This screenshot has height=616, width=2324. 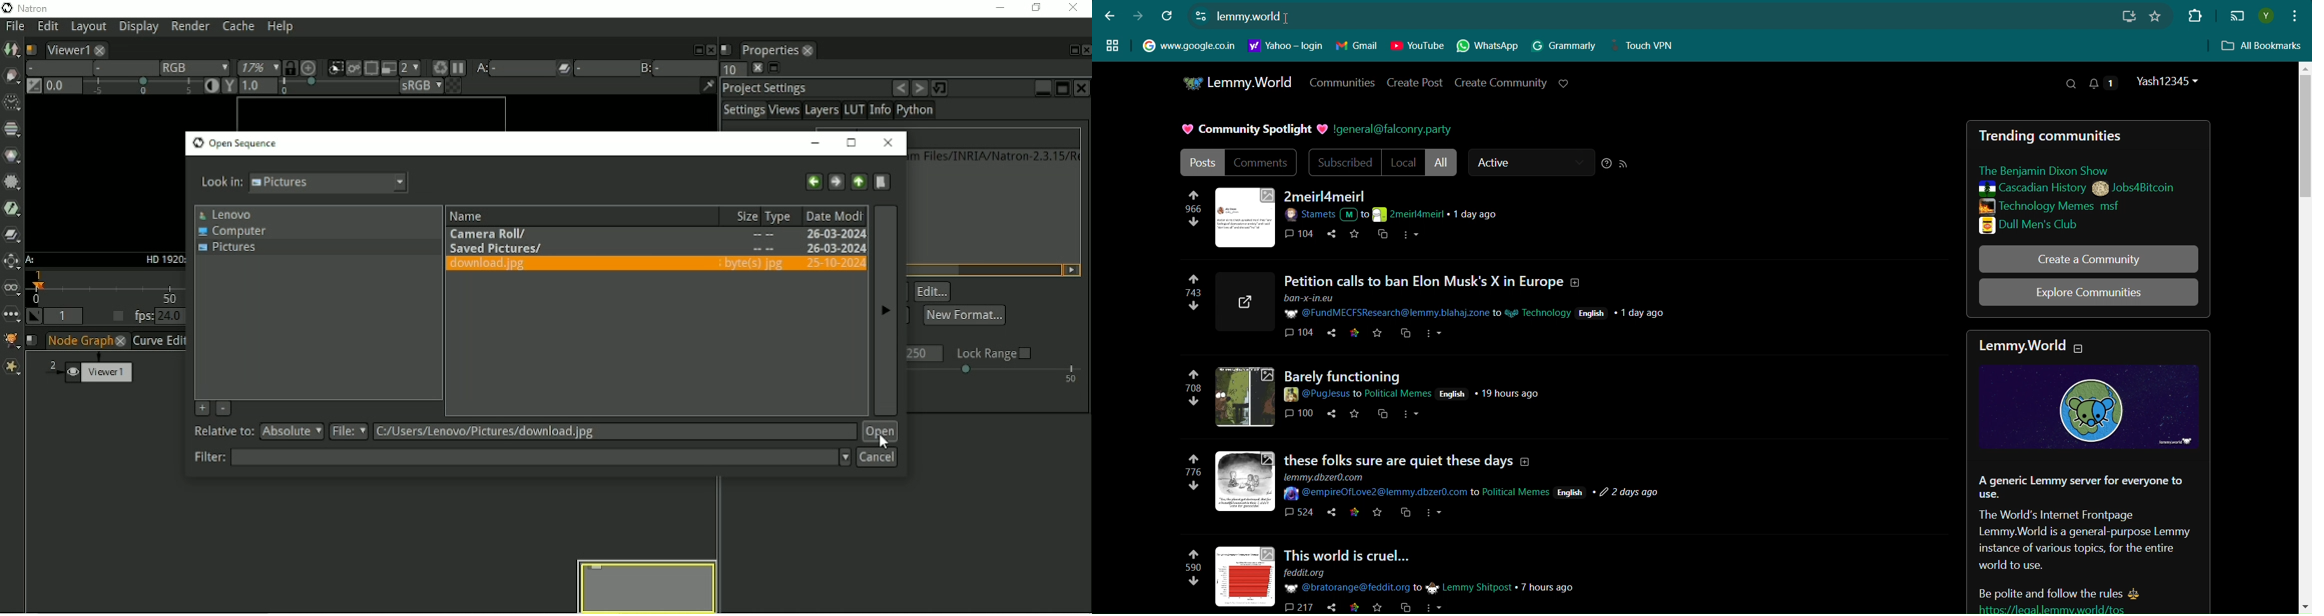 I want to click on Local, so click(x=1403, y=163).